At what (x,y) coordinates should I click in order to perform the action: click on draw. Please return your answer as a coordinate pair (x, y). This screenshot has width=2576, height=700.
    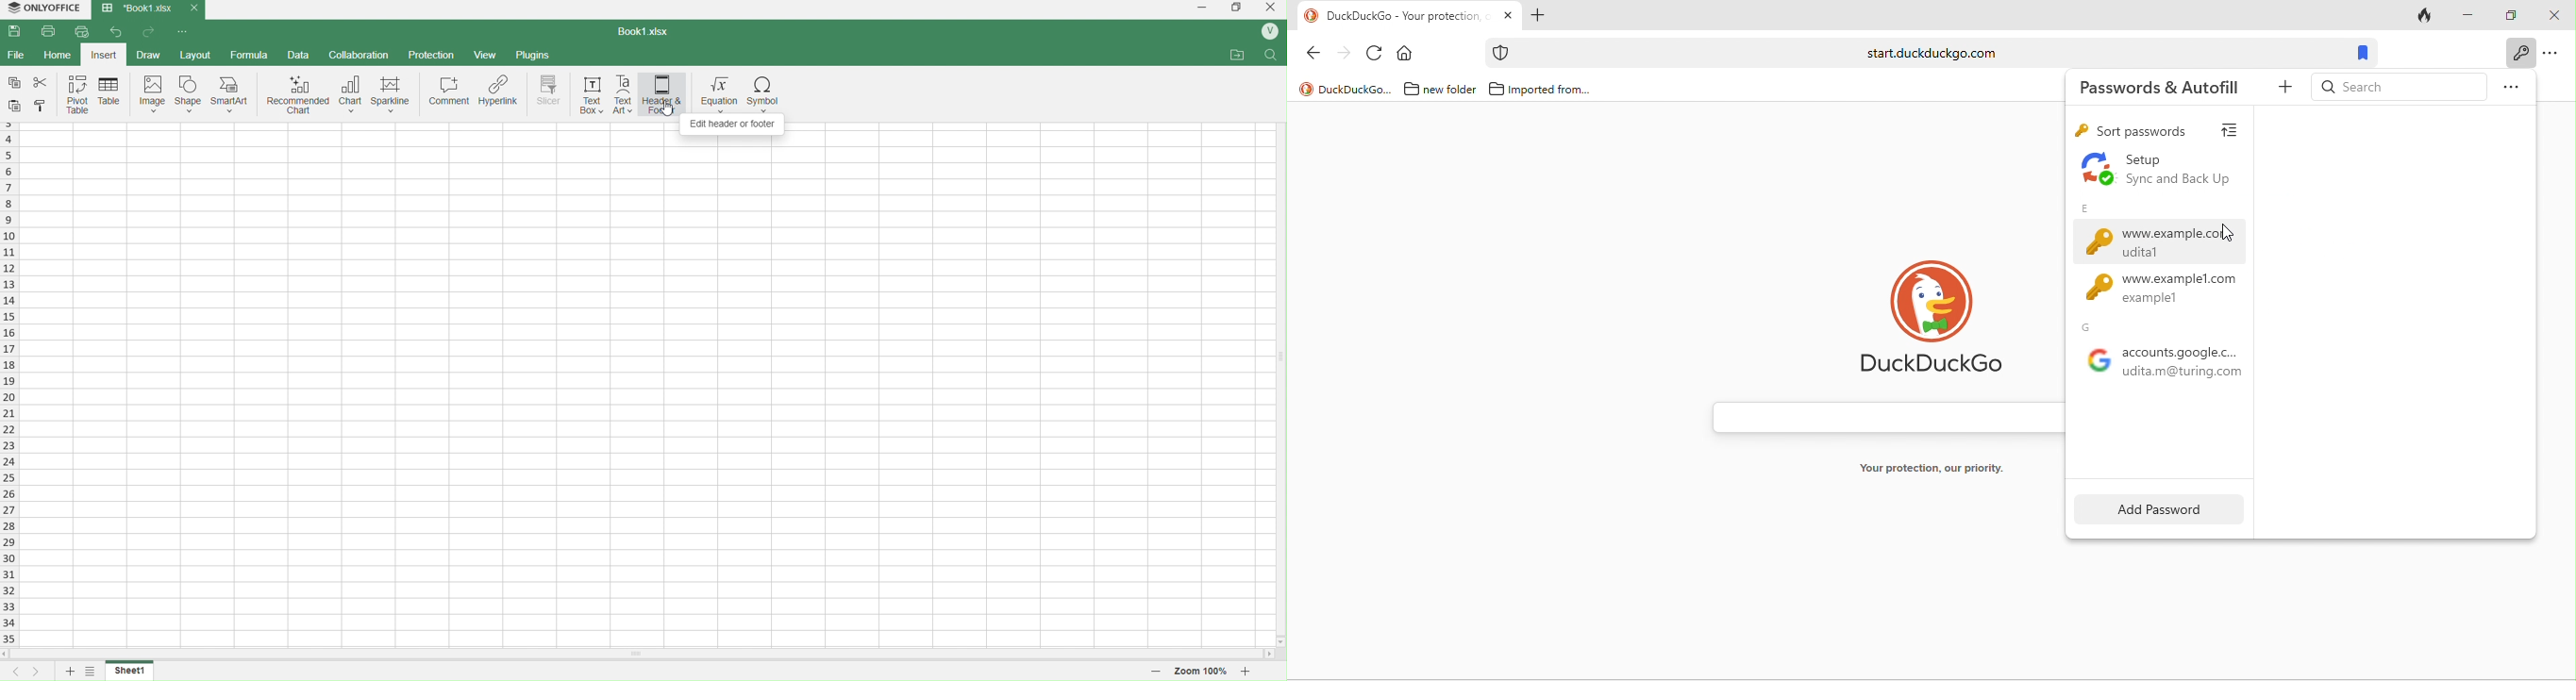
    Looking at the image, I should click on (148, 56).